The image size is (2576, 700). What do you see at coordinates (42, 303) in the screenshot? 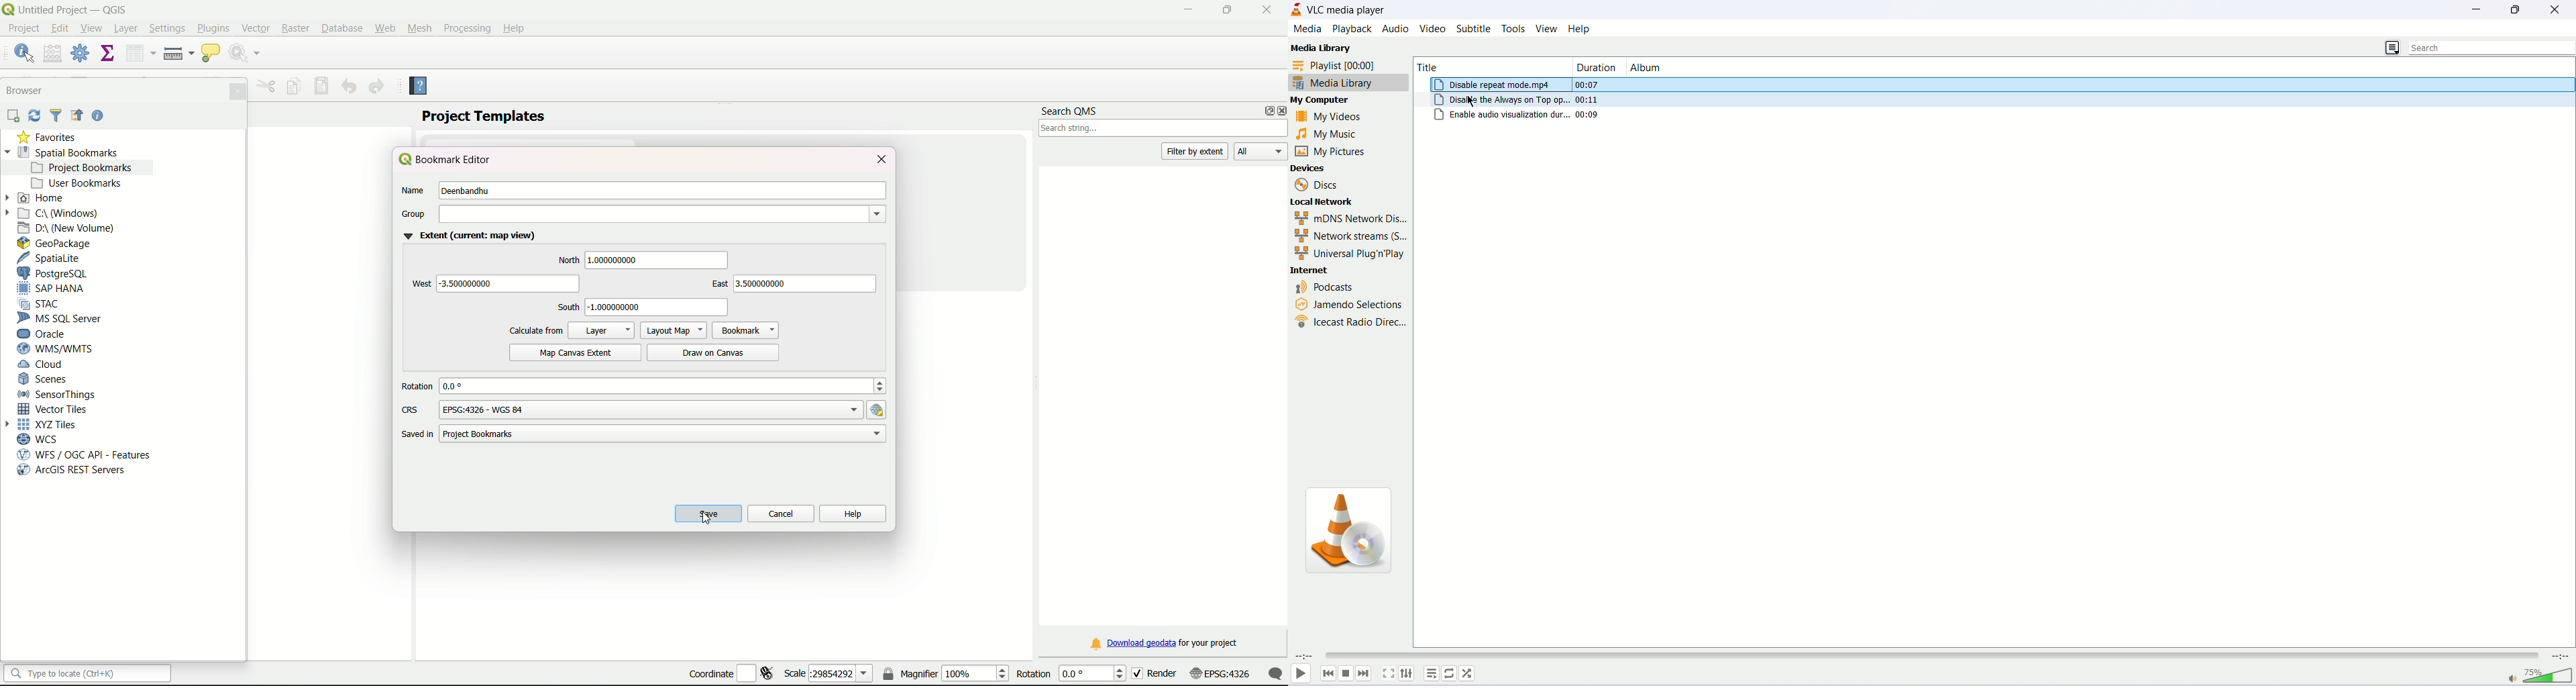
I see `STAC` at bounding box center [42, 303].